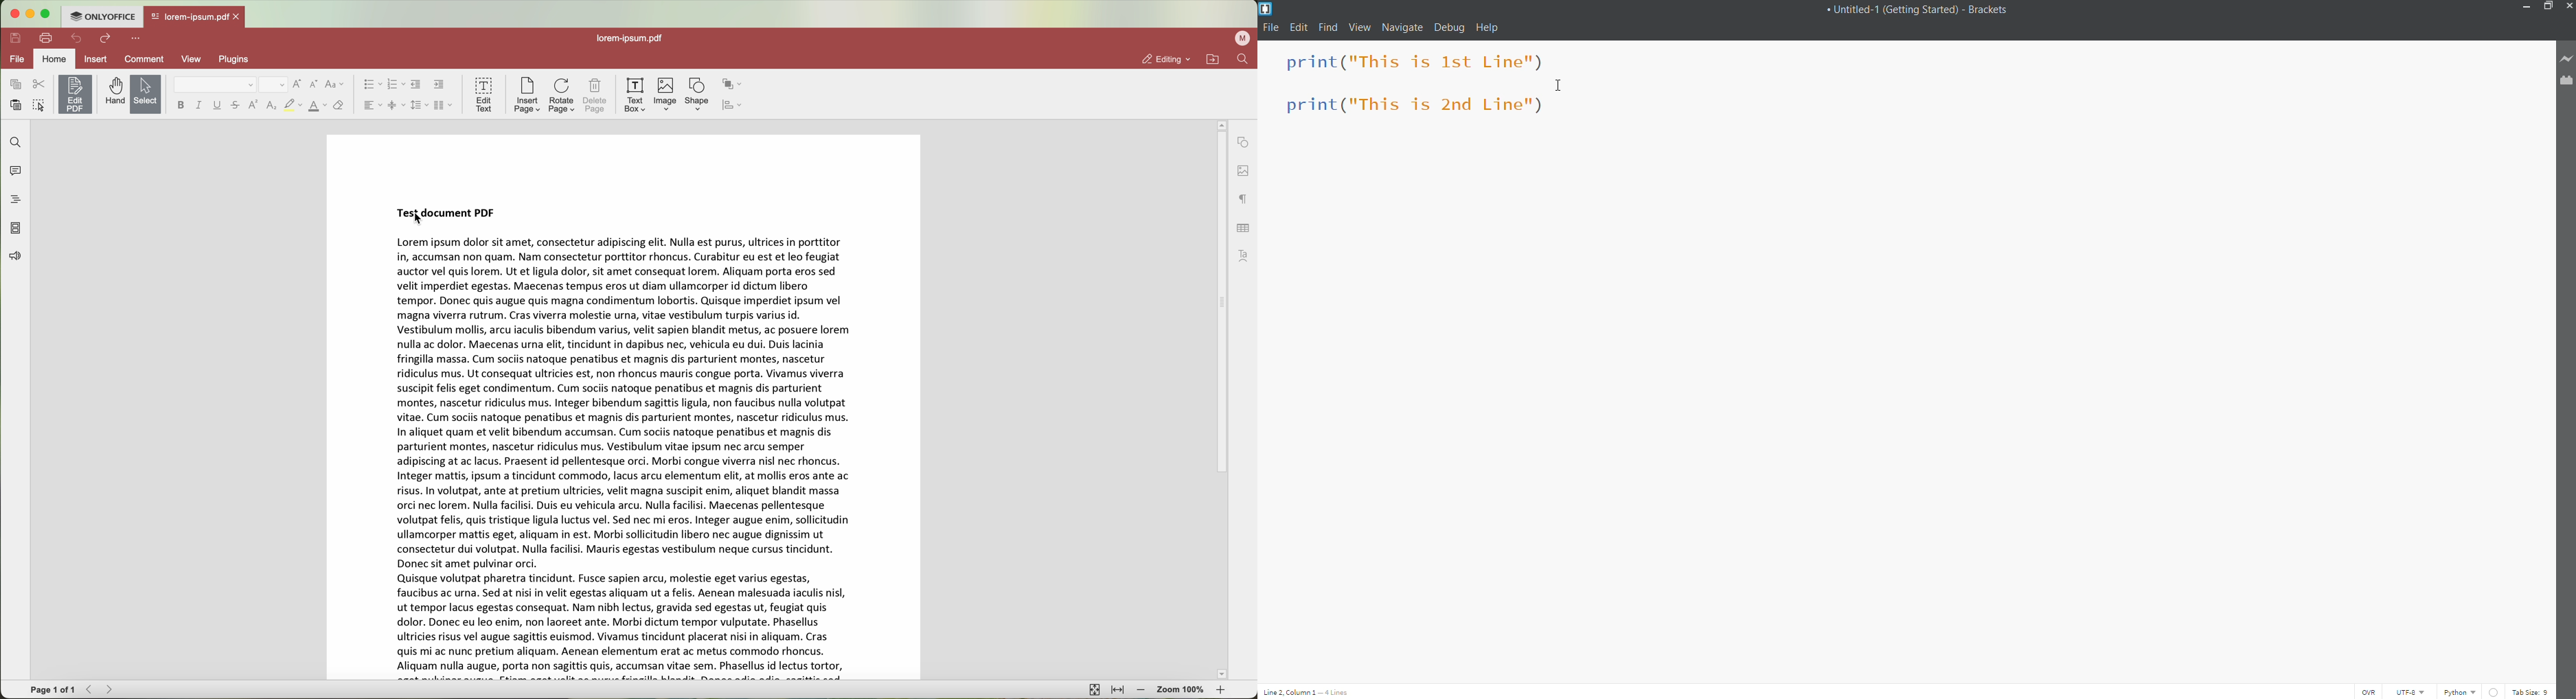  What do you see at coordinates (1314, 683) in the screenshot?
I see `Line and Column` at bounding box center [1314, 683].